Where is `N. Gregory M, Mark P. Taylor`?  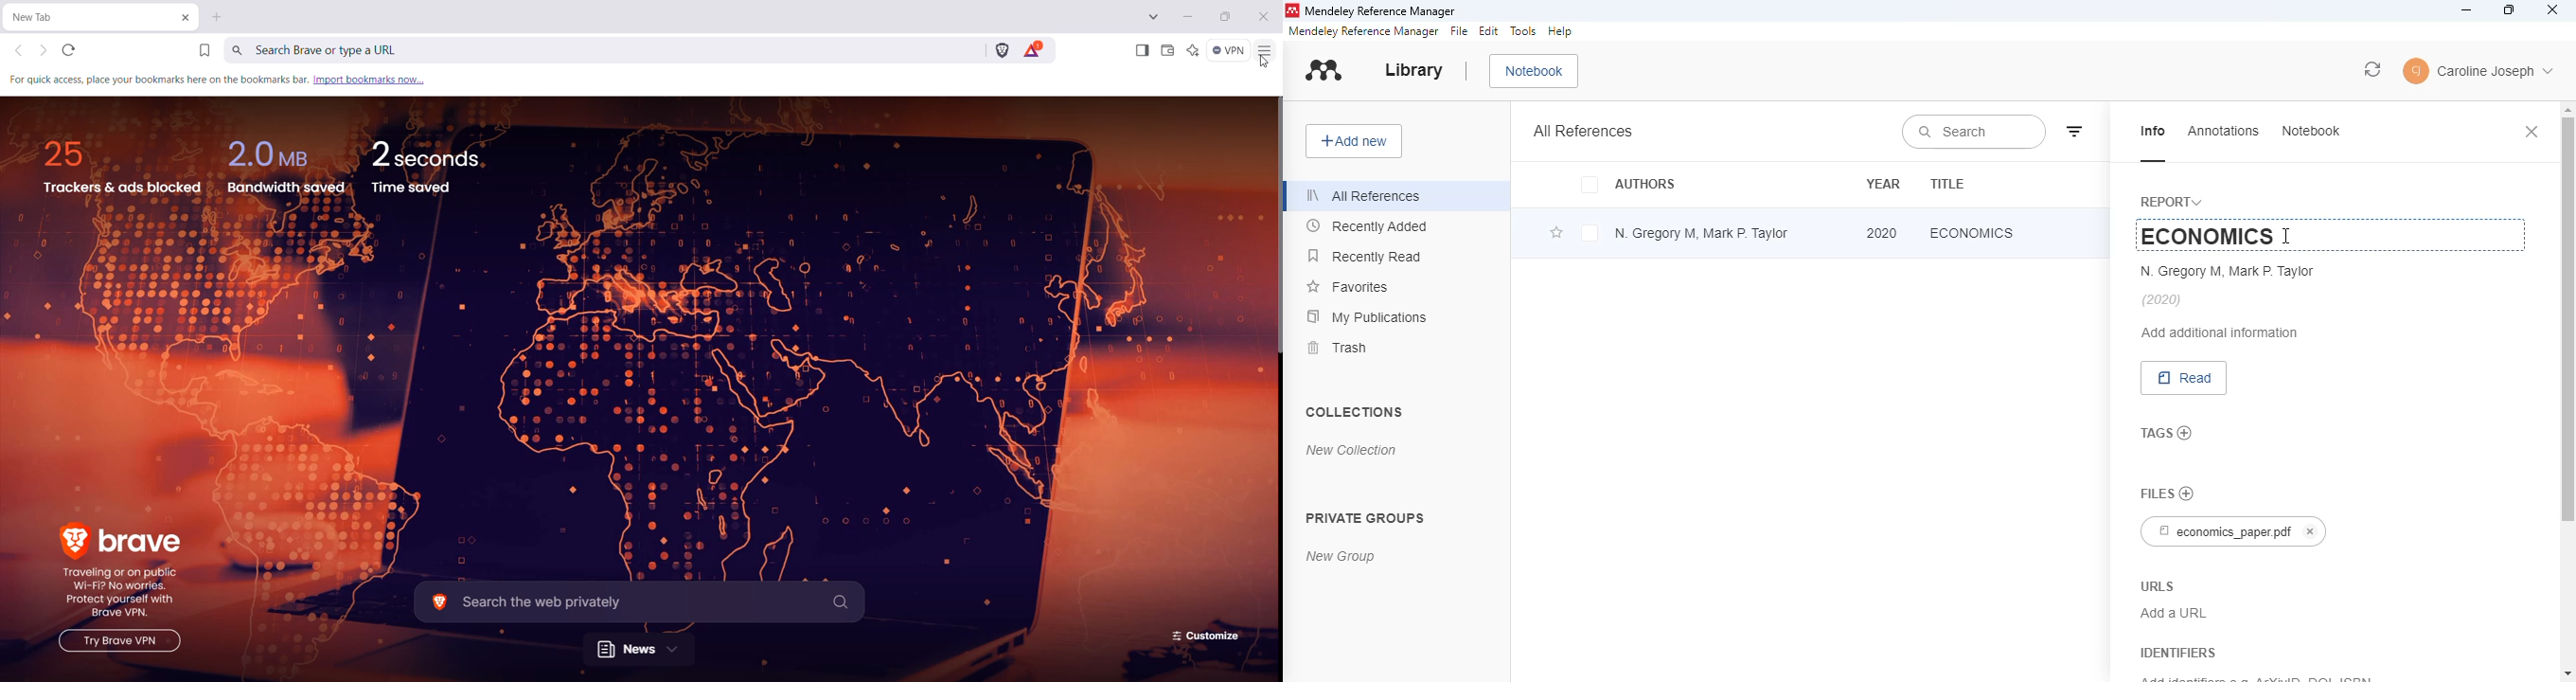
N. Gregory M, Mark P. Taylor is located at coordinates (2229, 271).